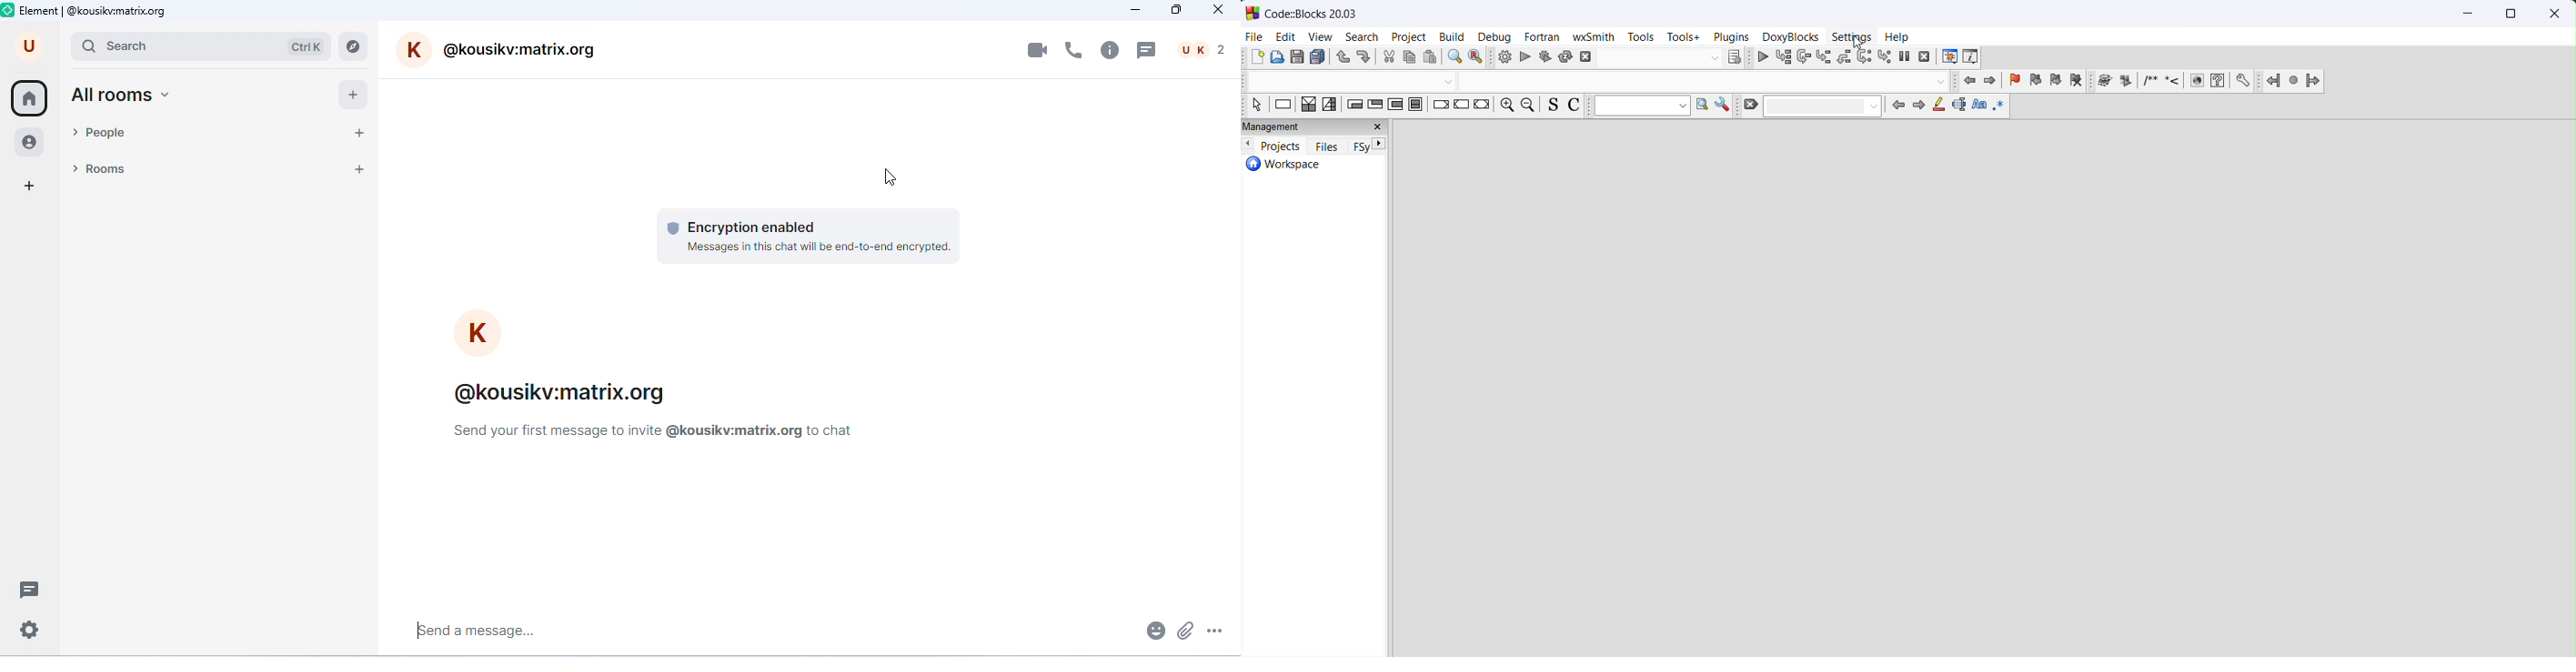  Describe the element at coordinates (2174, 82) in the screenshot. I see `docxy blocks` at that location.